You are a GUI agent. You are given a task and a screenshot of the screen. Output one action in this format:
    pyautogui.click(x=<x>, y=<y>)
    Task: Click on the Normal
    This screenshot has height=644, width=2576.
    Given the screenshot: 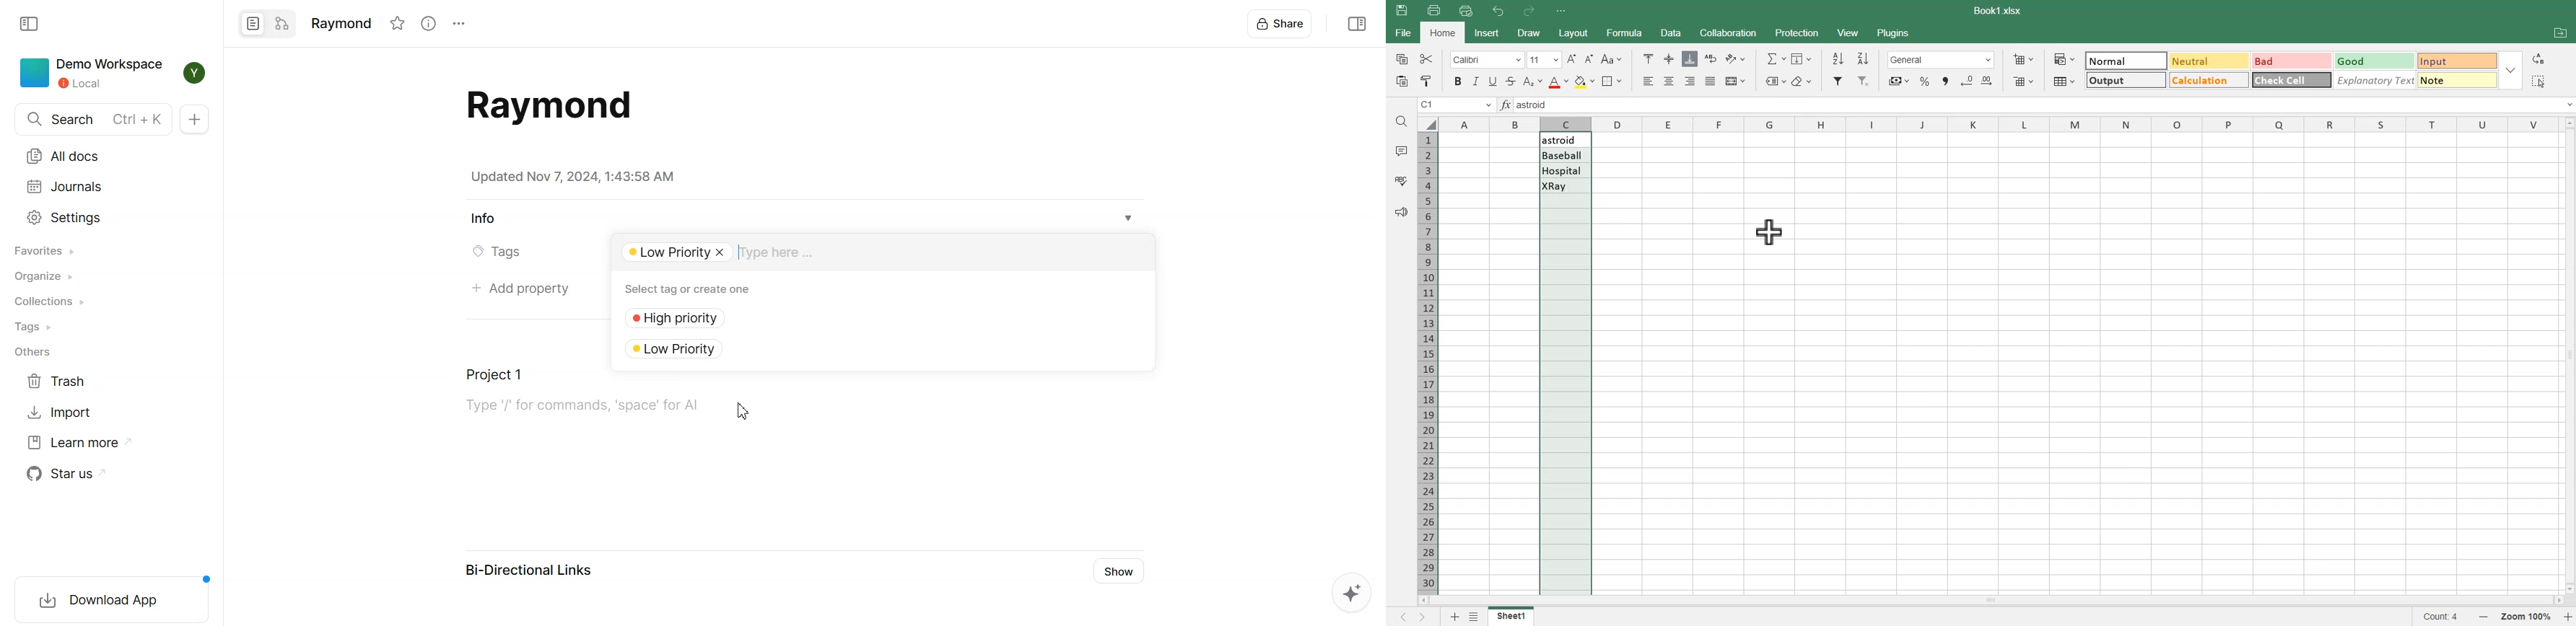 What is the action you would take?
    pyautogui.click(x=2126, y=60)
    